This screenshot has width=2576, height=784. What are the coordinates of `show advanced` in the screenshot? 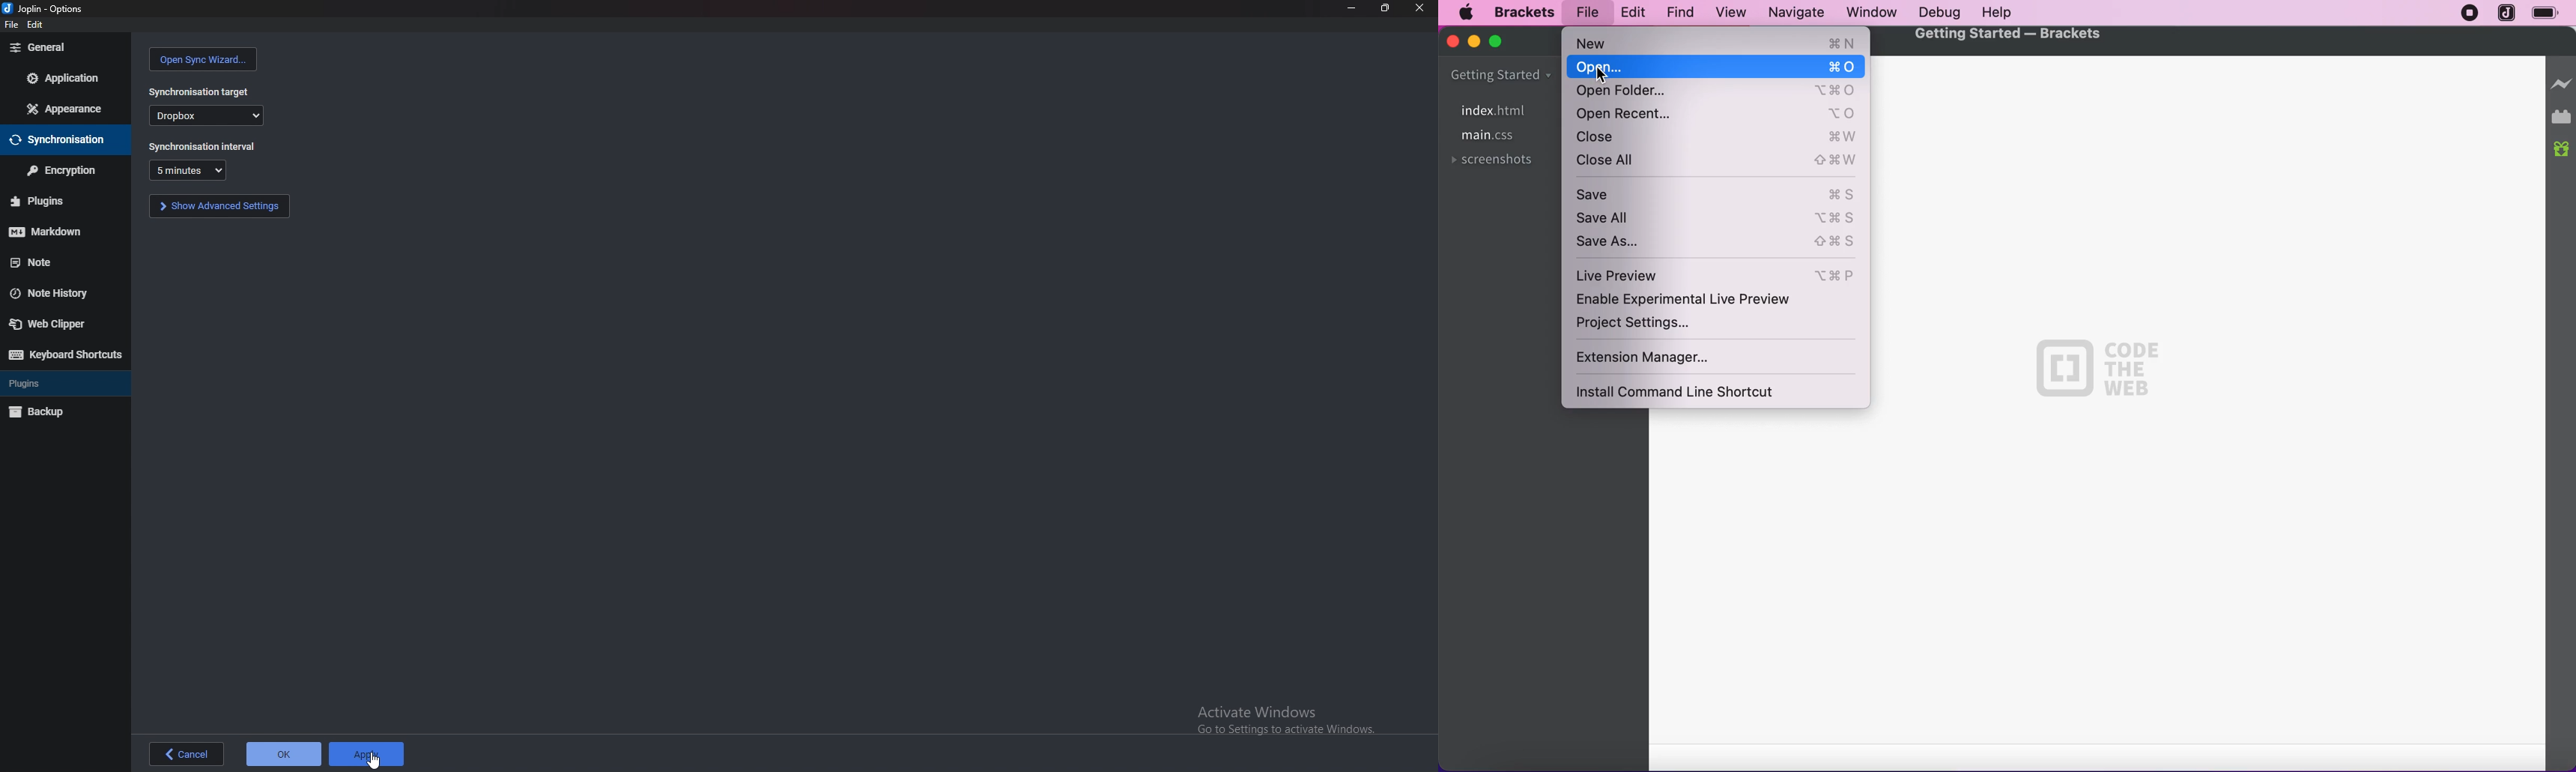 It's located at (221, 206).